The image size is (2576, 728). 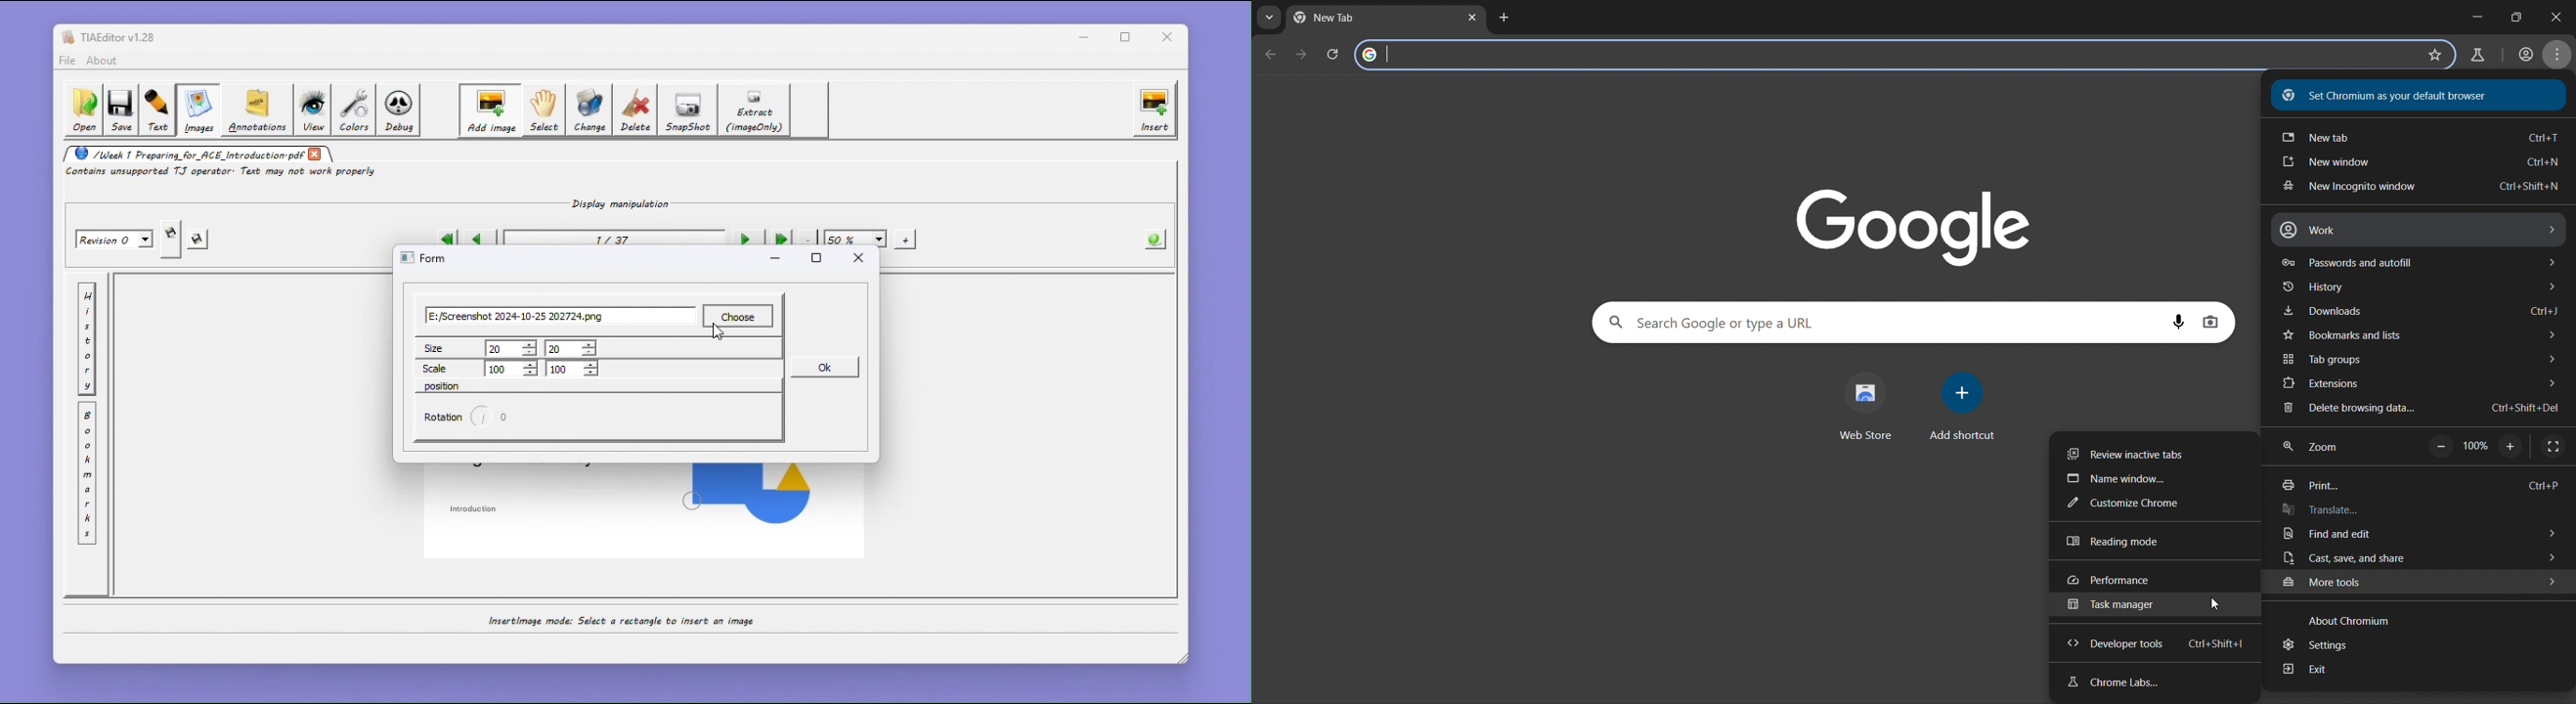 I want to click on print, so click(x=2418, y=486).